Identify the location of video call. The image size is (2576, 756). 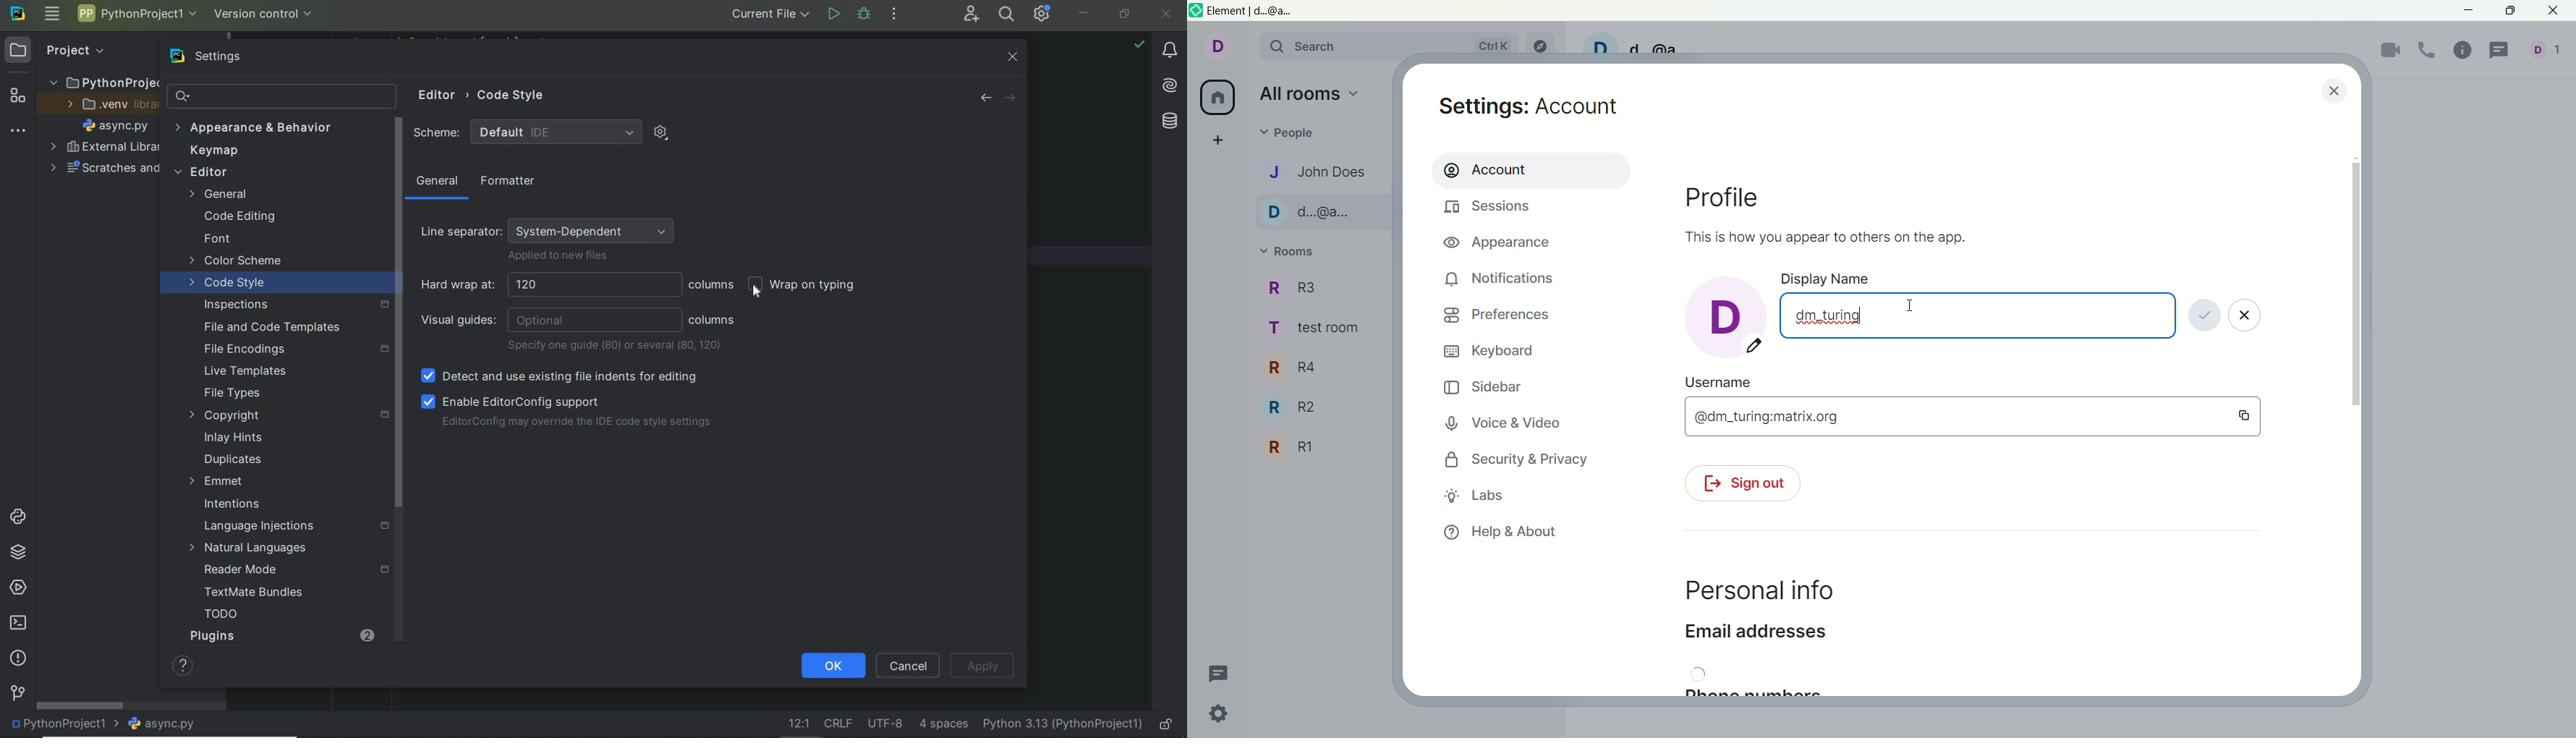
(2392, 52).